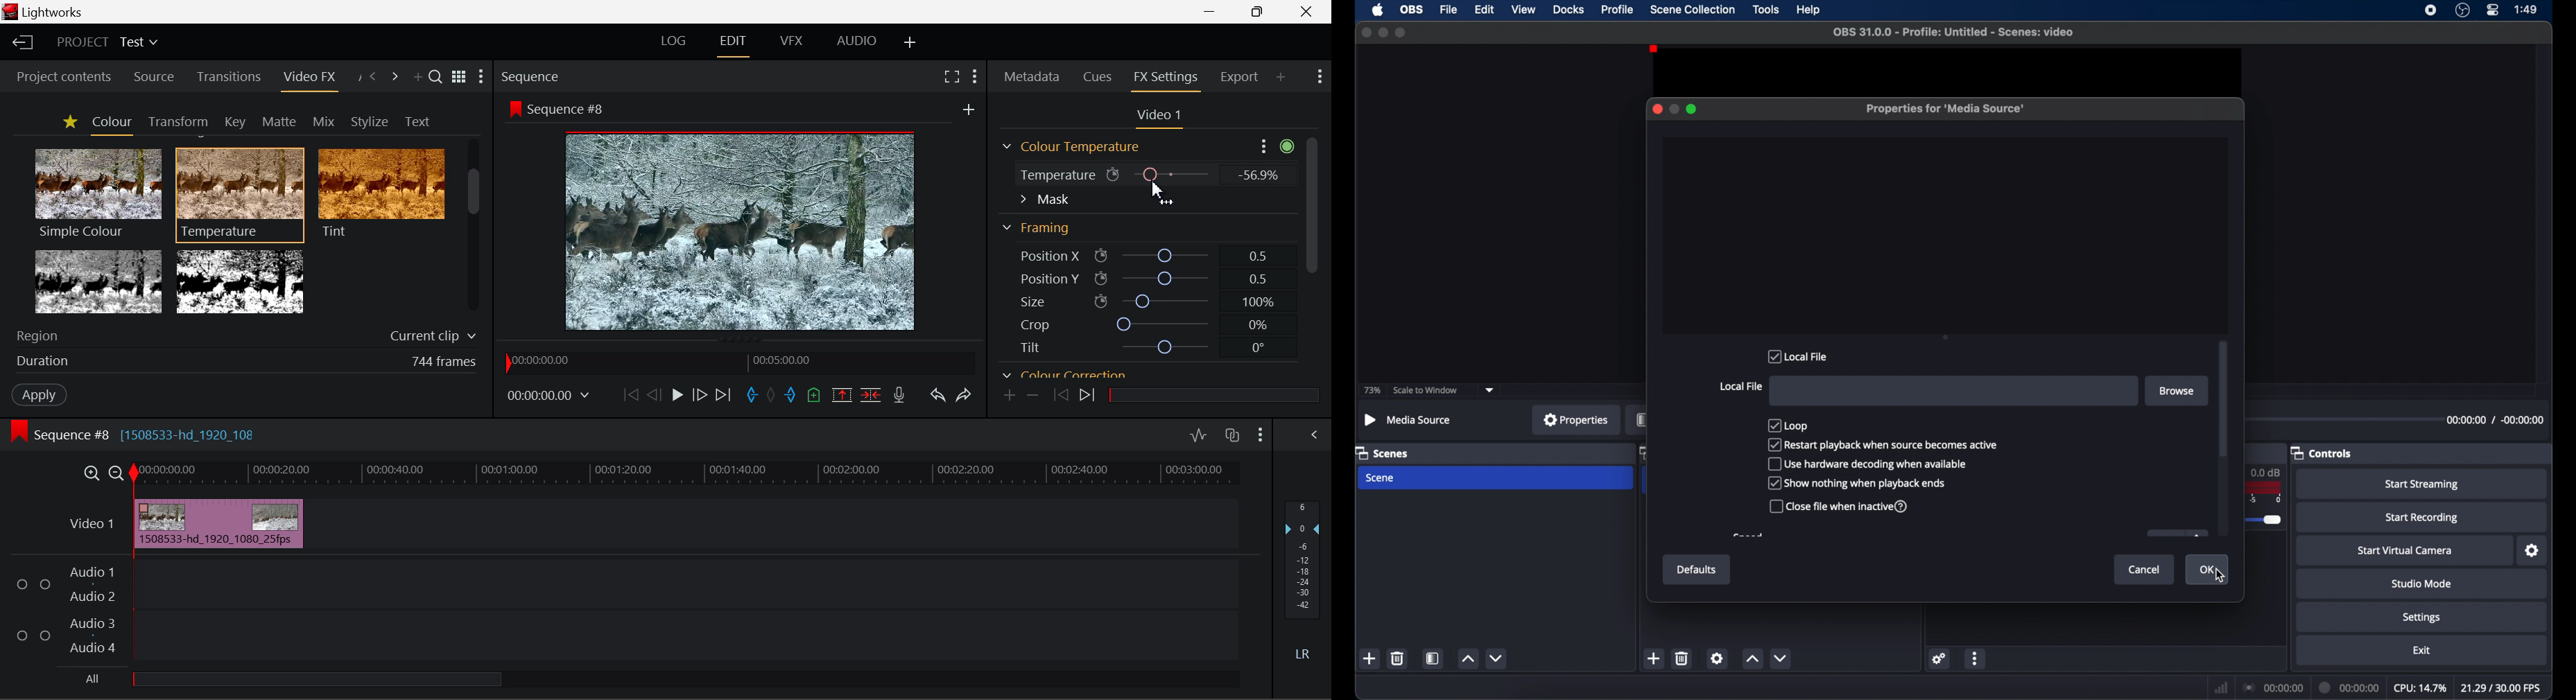 This screenshot has height=700, width=2576. I want to click on file name, so click(1954, 32).